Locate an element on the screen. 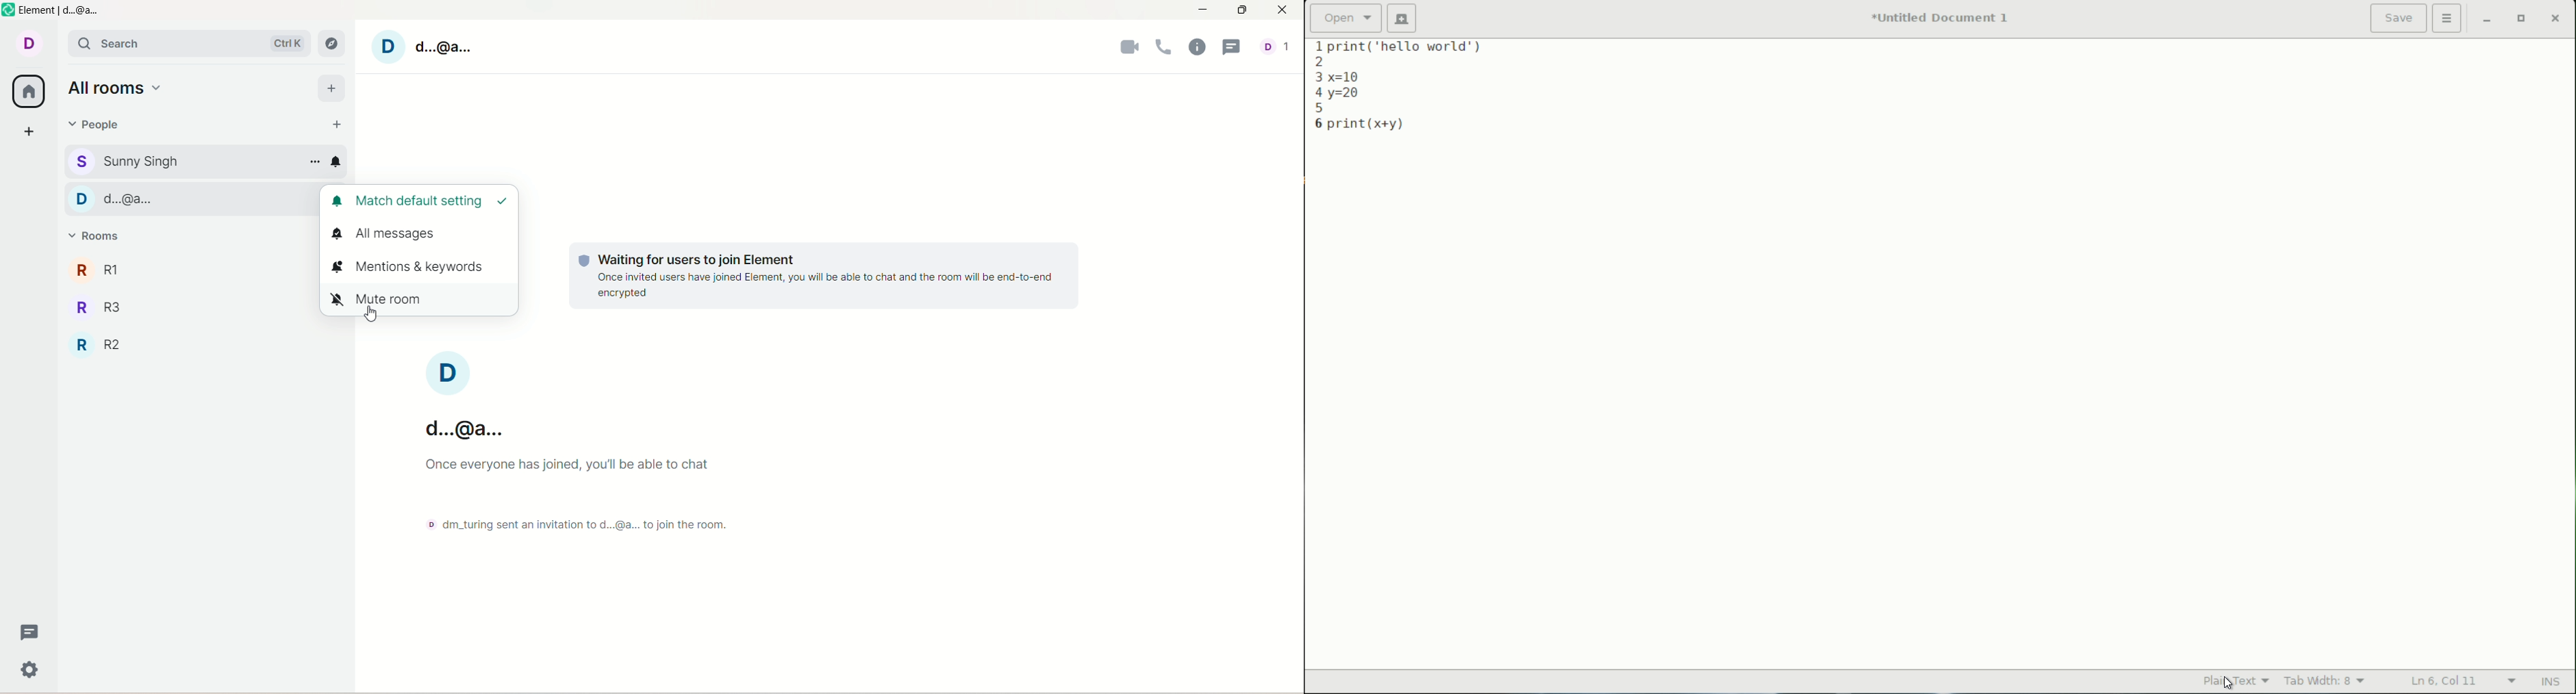 The image size is (2576, 700). all rooms is located at coordinates (26, 91).